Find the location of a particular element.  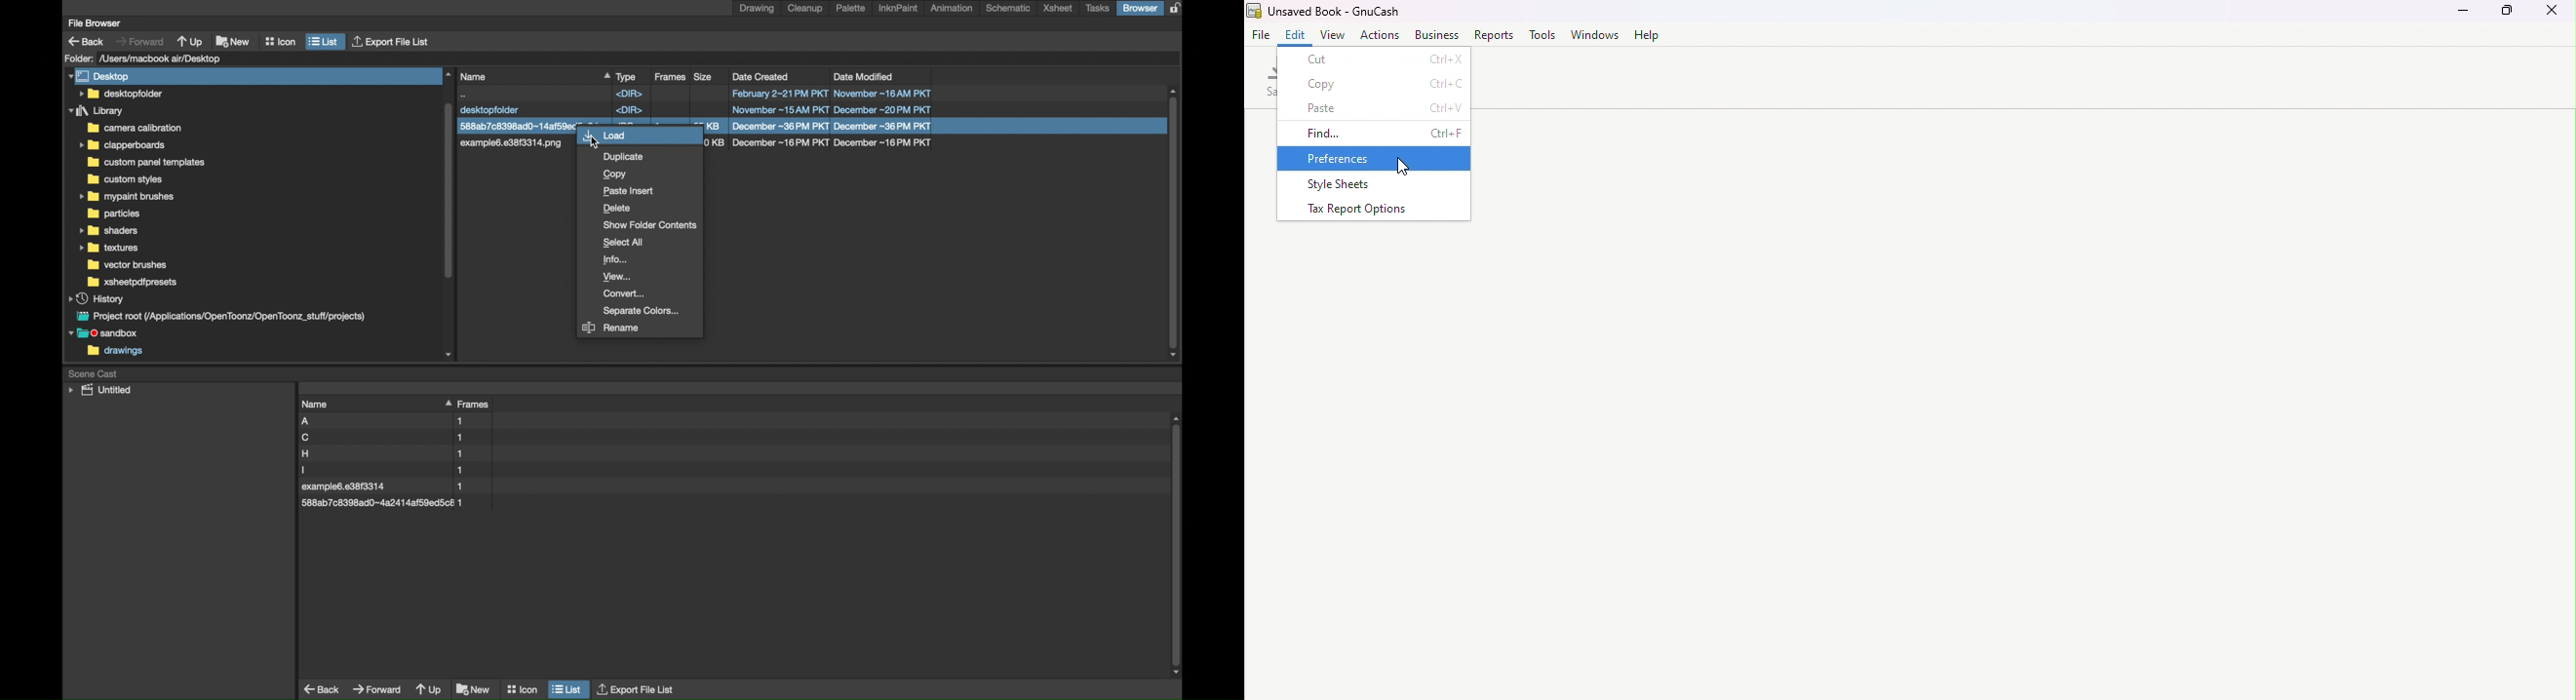

folder location is located at coordinates (163, 58).